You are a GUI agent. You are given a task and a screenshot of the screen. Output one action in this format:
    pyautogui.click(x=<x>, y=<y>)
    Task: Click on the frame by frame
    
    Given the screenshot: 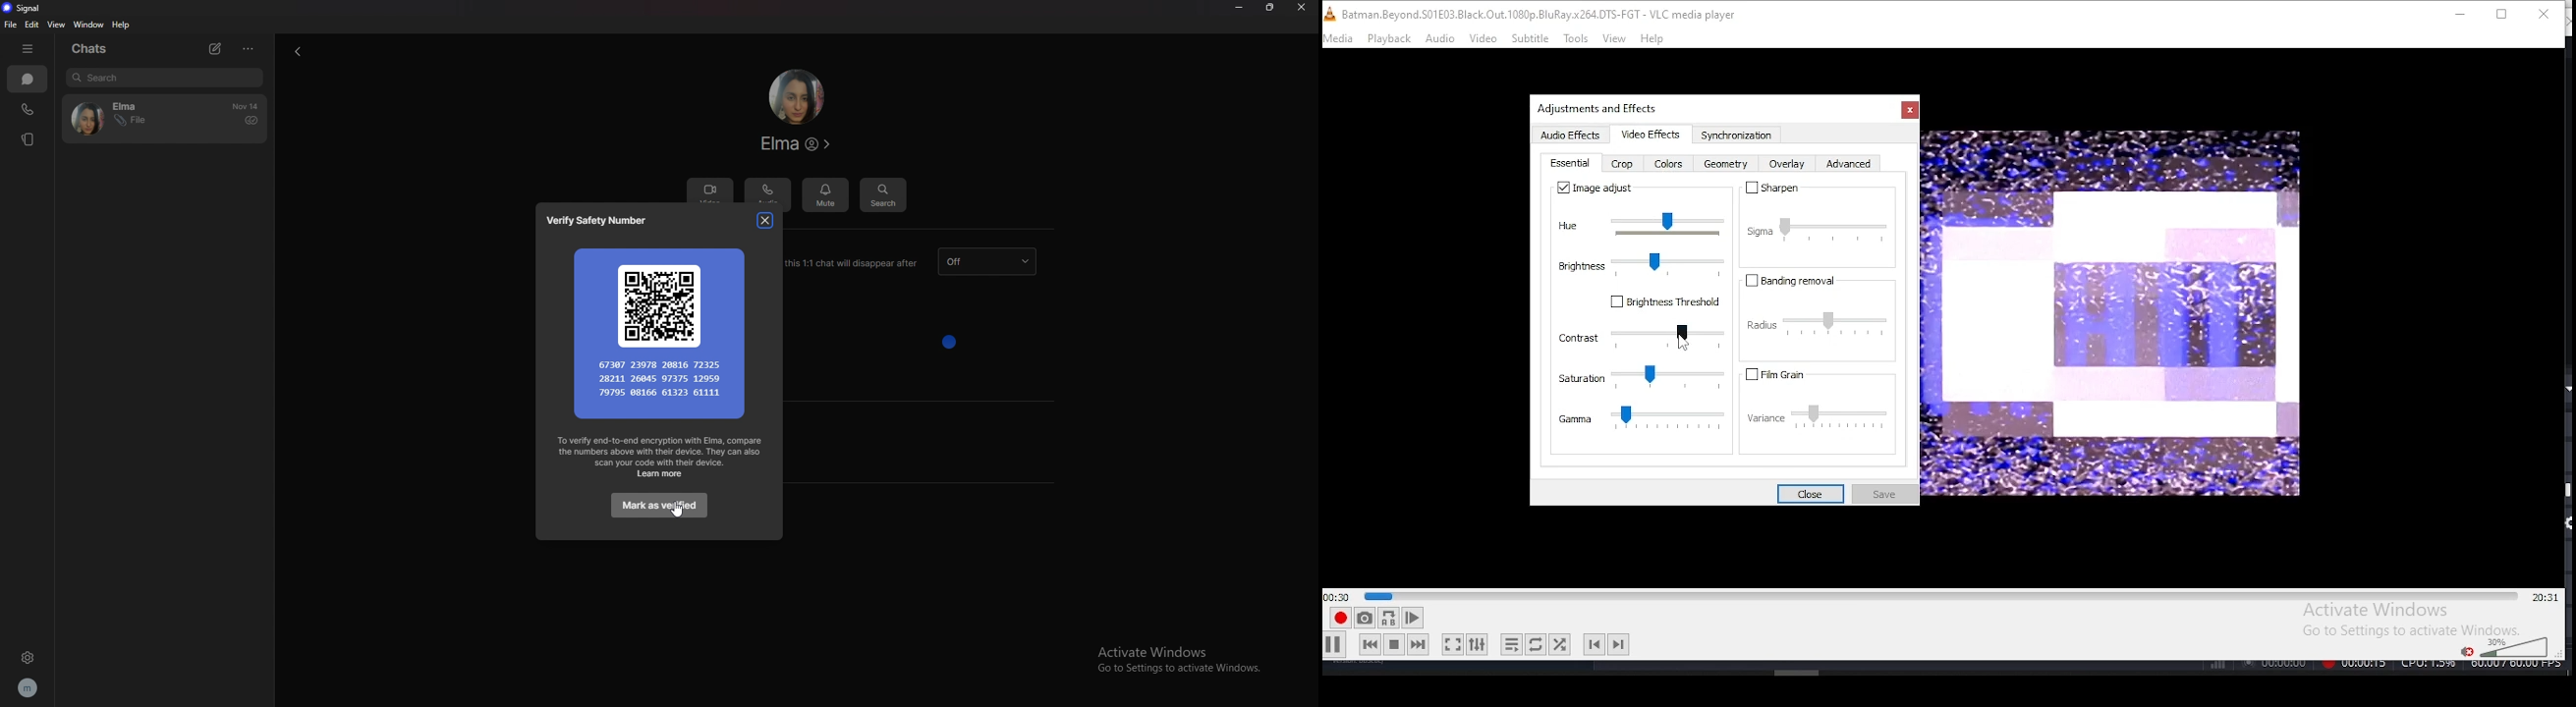 What is the action you would take?
    pyautogui.click(x=1411, y=618)
    